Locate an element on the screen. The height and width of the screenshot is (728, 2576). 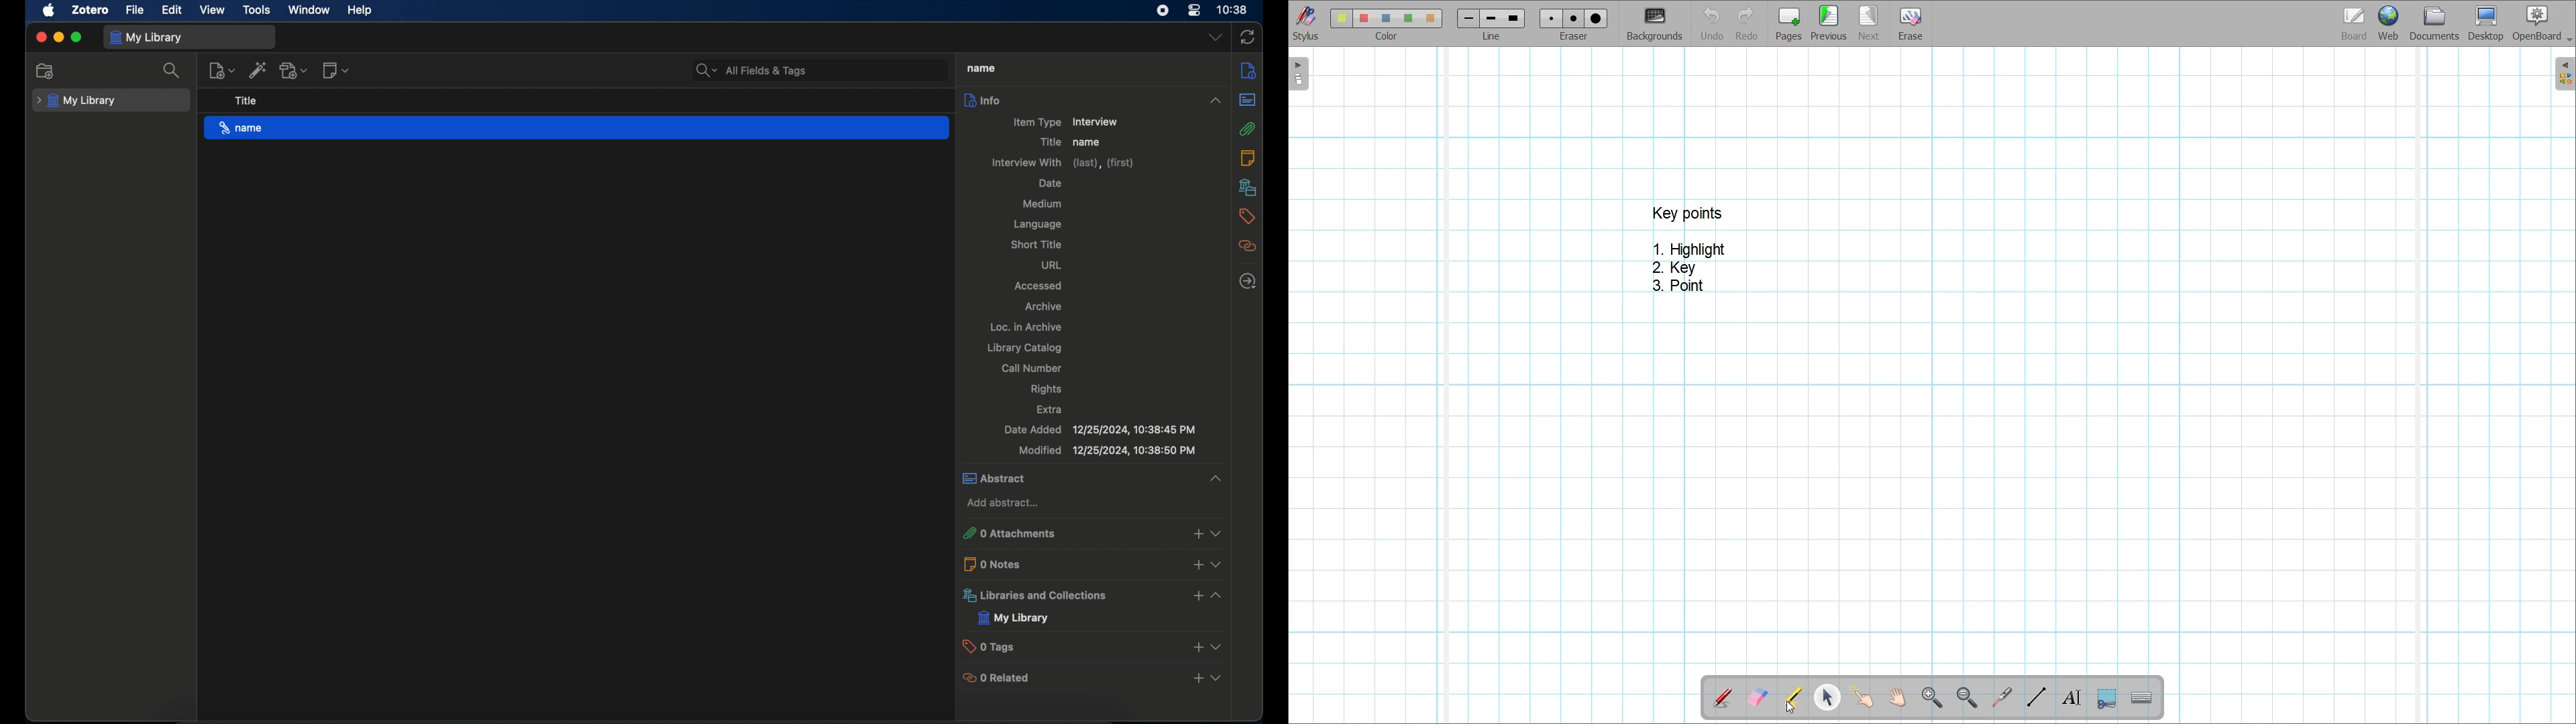
short title is located at coordinates (1038, 244).